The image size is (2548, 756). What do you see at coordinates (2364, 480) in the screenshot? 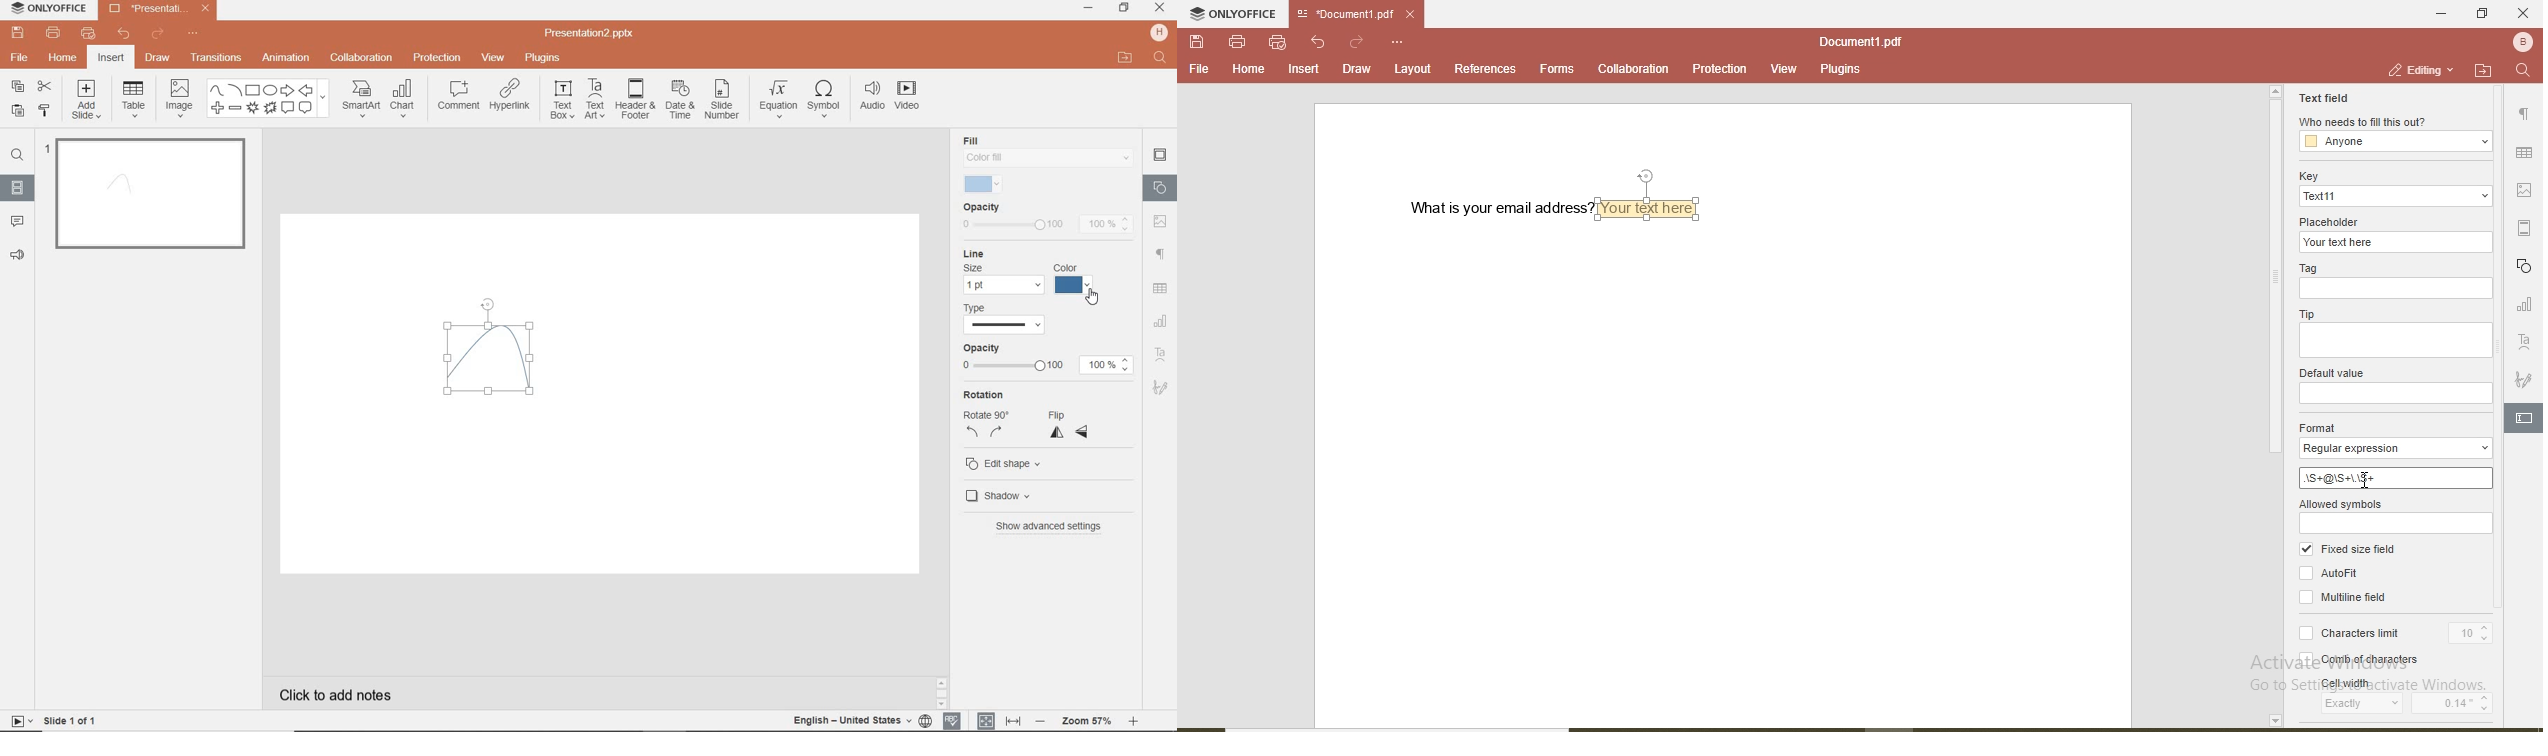
I see `text cursor` at bounding box center [2364, 480].